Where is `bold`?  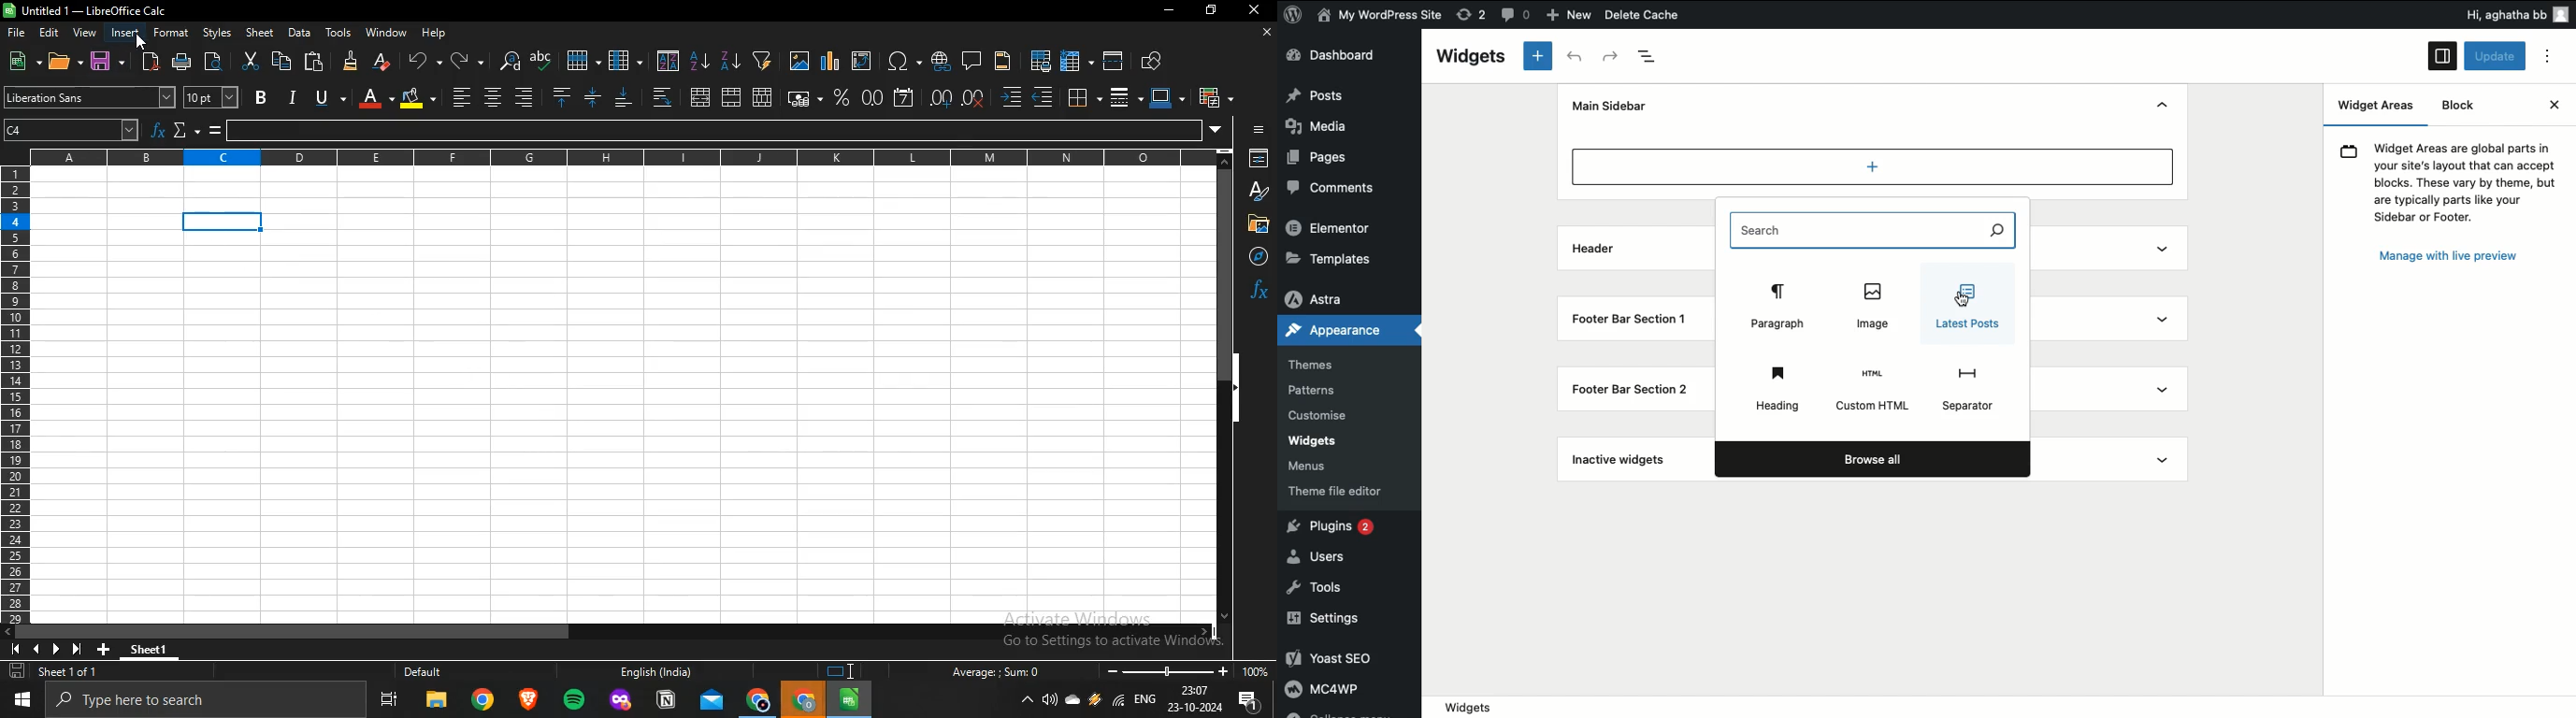 bold is located at coordinates (262, 97).